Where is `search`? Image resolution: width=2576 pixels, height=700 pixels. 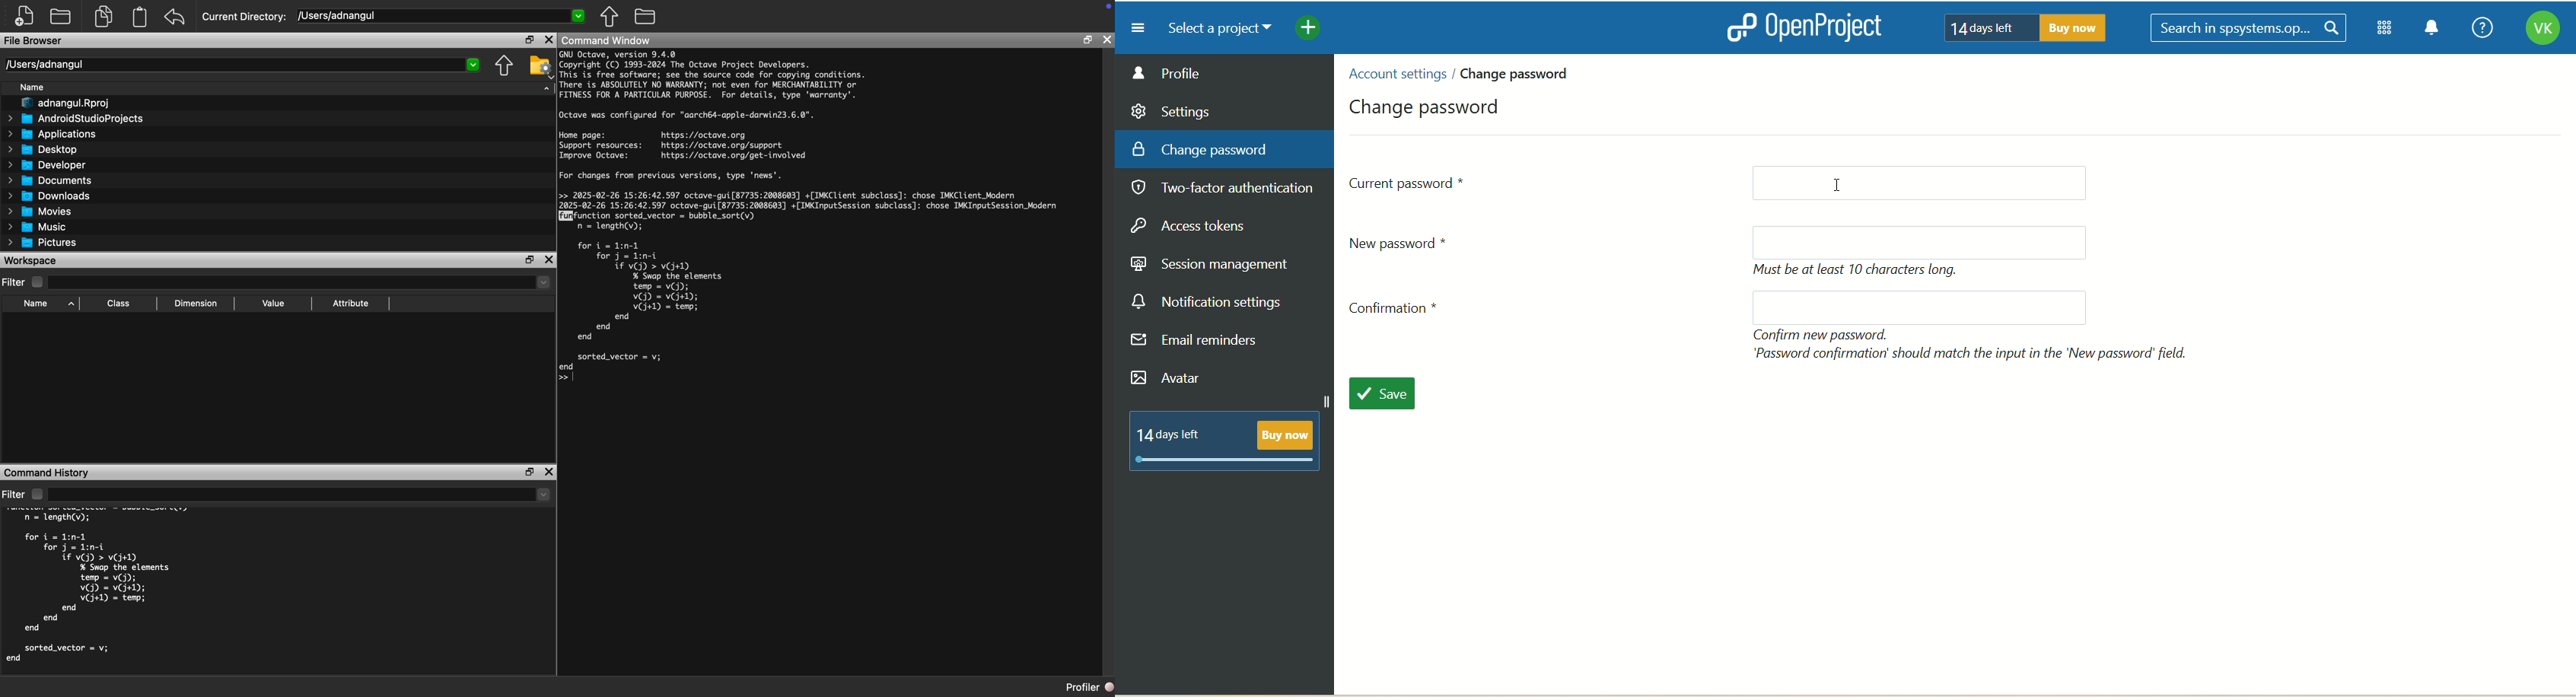
search is located at coordinates (2251, 29).